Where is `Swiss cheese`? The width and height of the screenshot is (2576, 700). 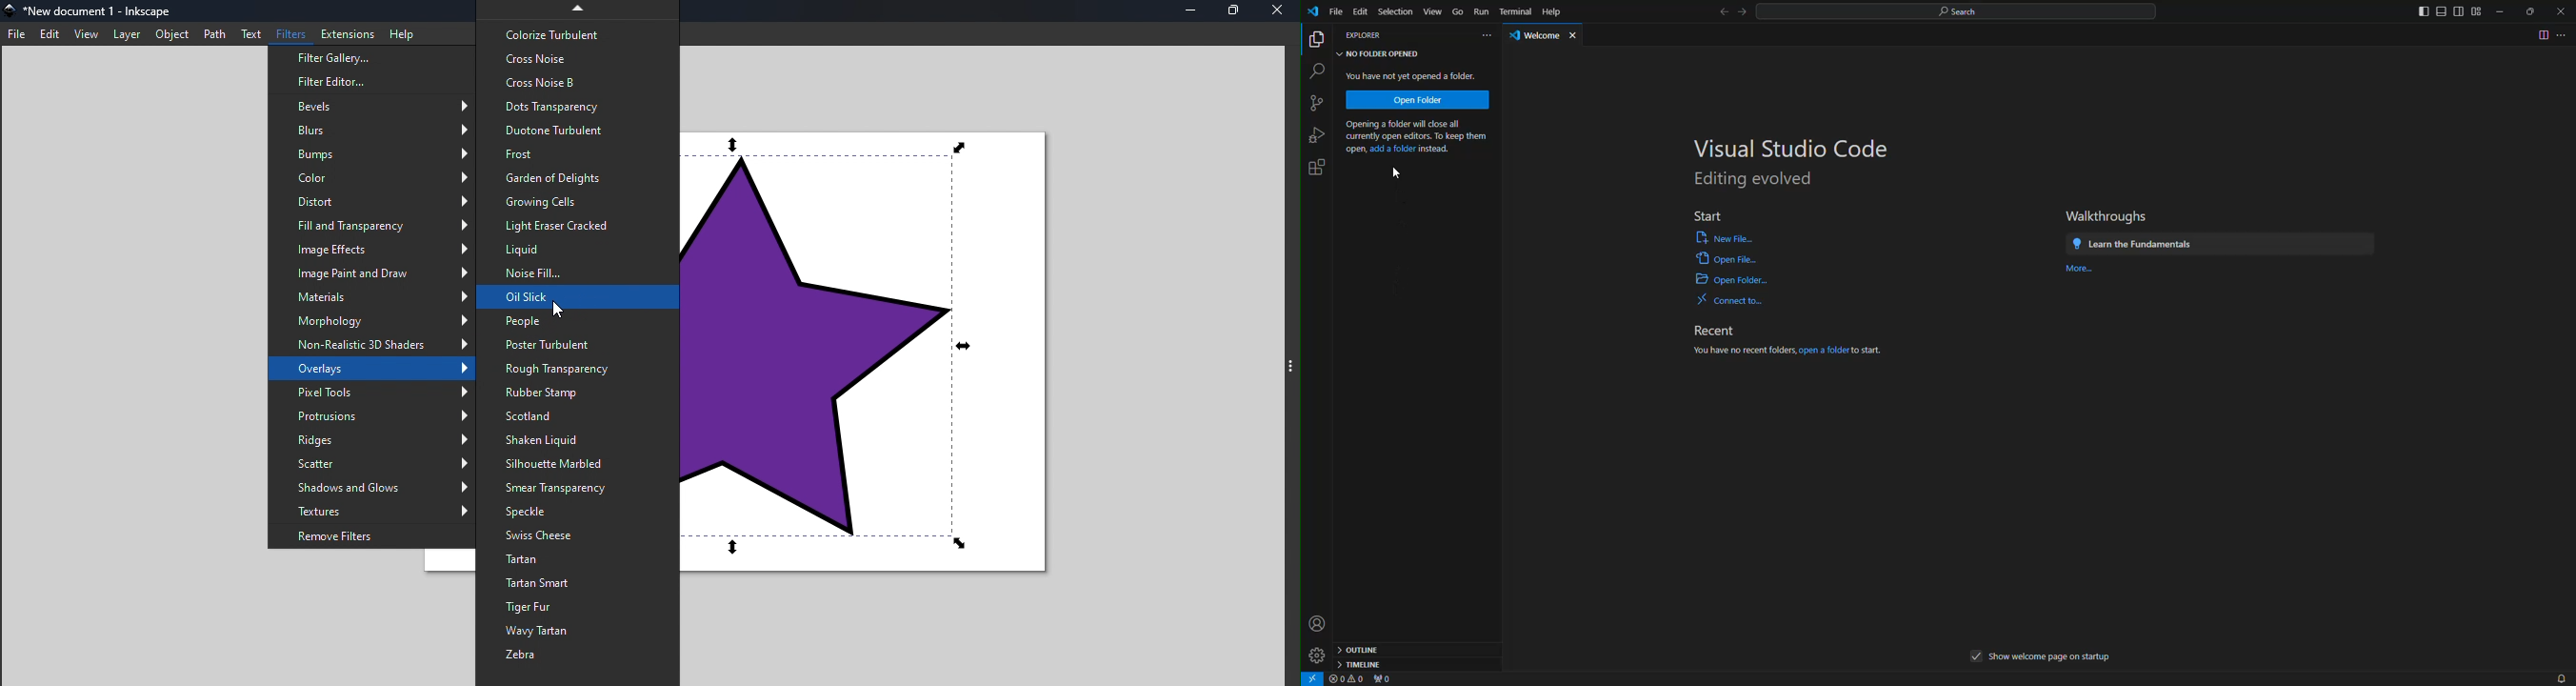
Swiss cheese is located at coordinates (578, 536).